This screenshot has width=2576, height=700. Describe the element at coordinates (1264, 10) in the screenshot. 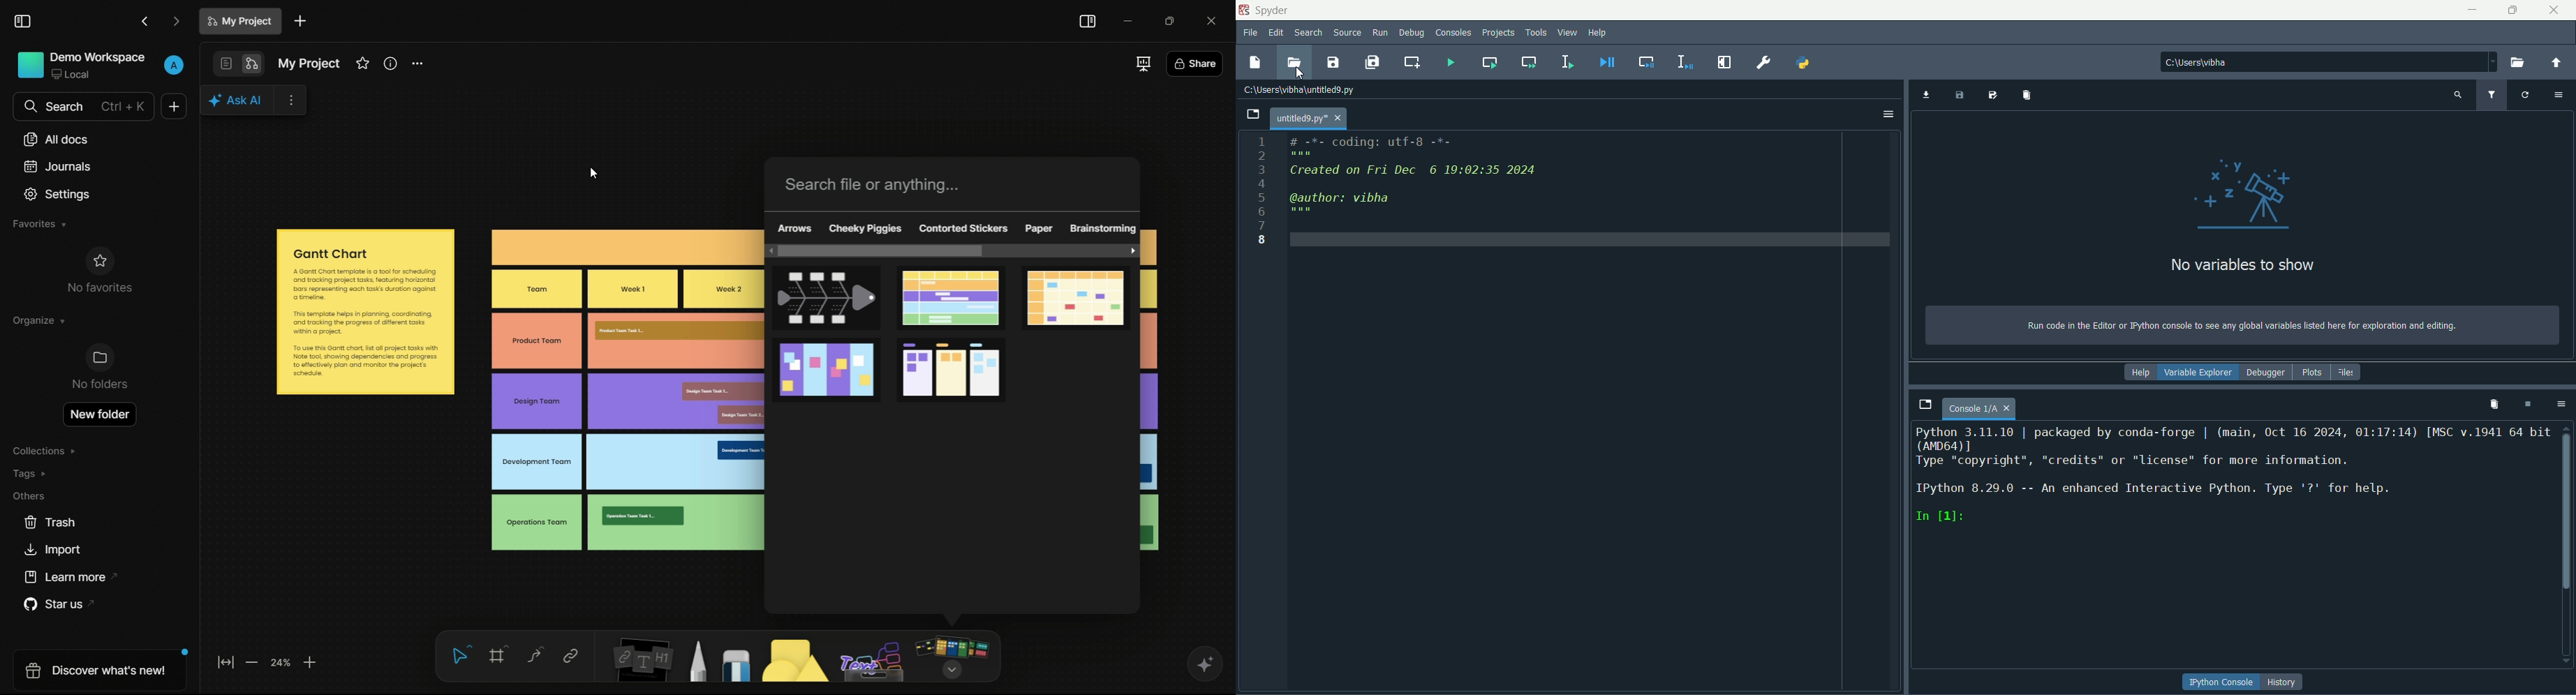

I see `name and logo` at that location.